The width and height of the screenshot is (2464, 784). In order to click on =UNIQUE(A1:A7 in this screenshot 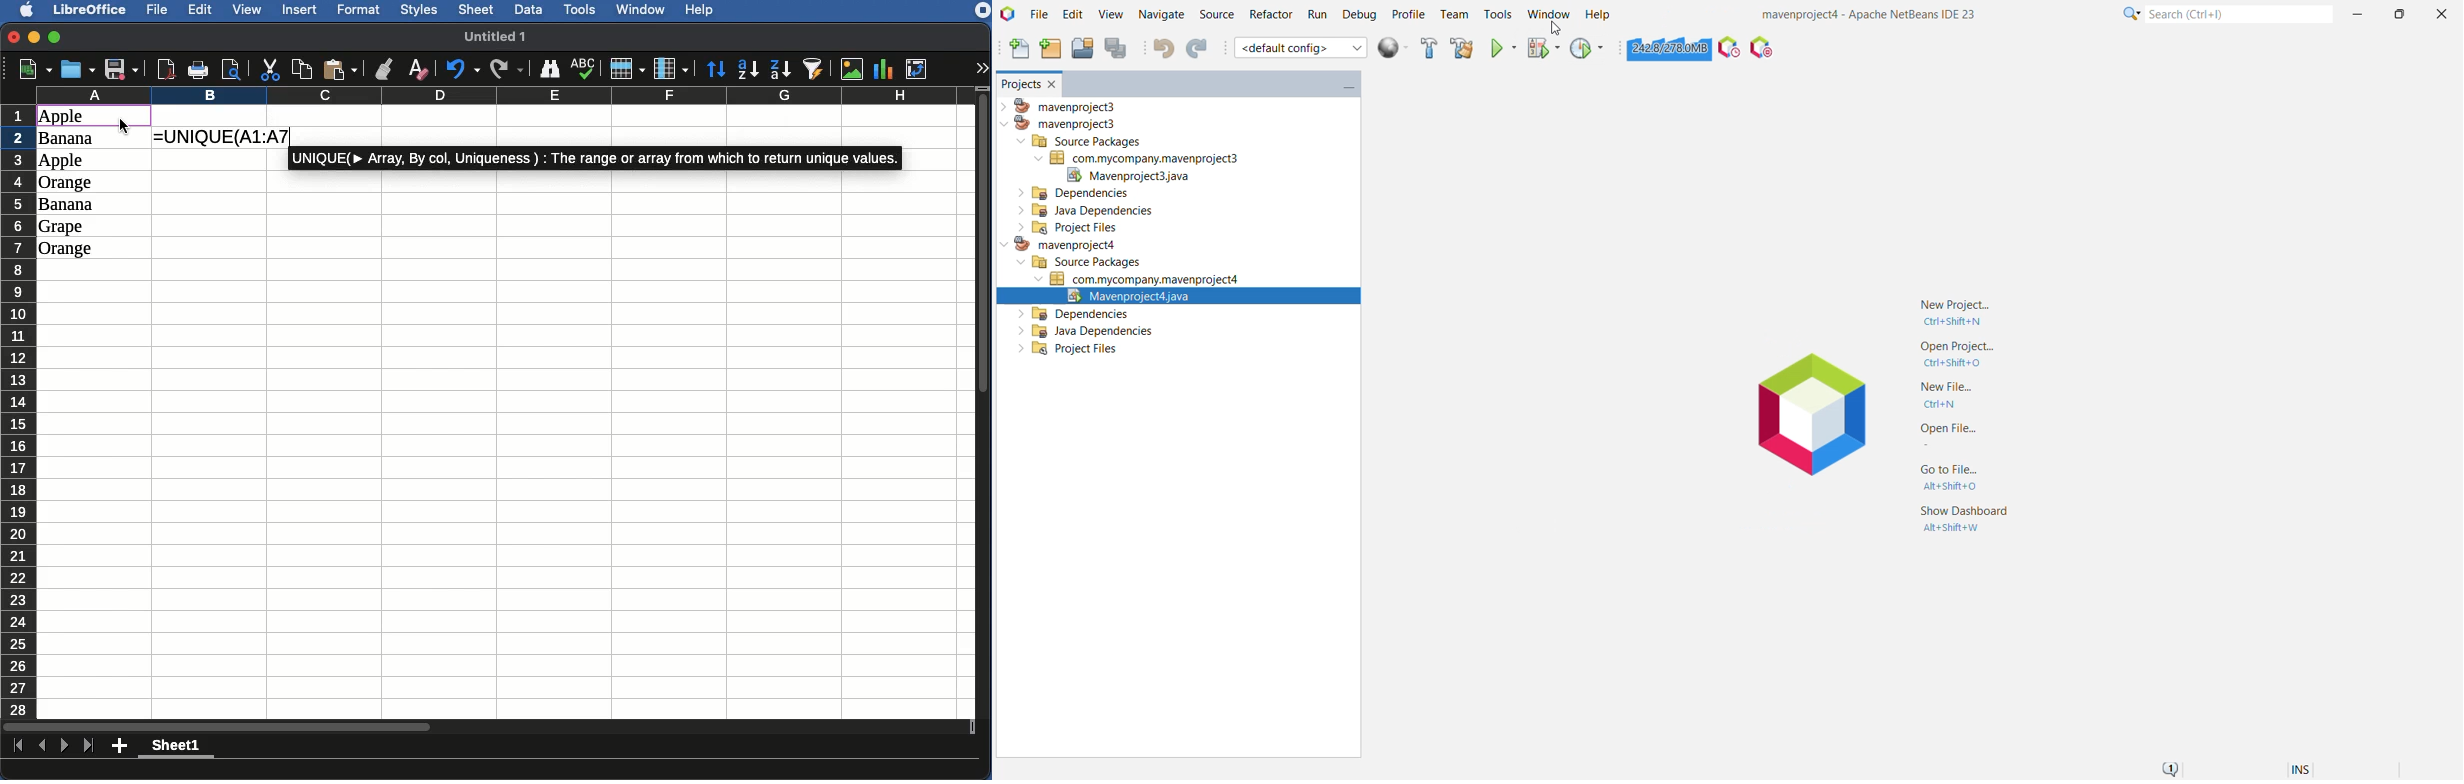, I will do `click(223, 137)`.